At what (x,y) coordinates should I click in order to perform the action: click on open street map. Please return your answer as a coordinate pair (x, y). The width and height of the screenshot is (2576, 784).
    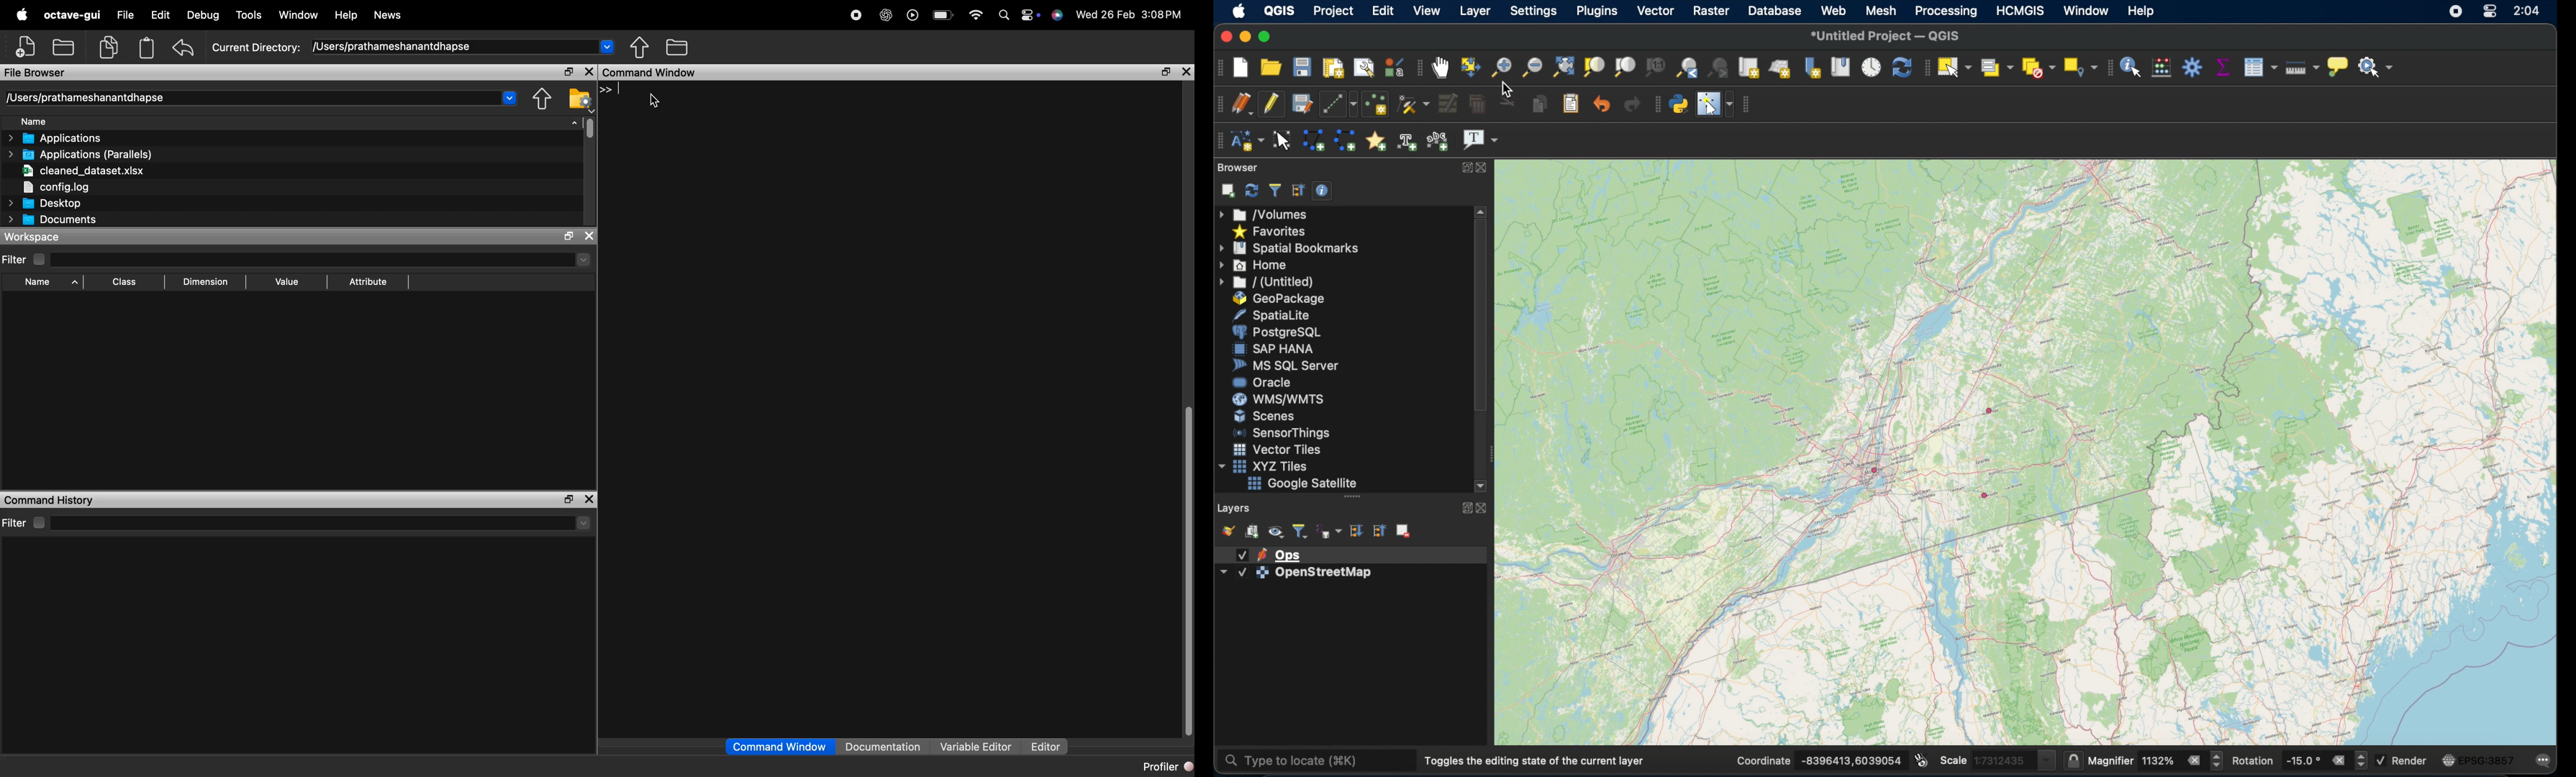
    Looking at the image, I should click on (2023, 278).